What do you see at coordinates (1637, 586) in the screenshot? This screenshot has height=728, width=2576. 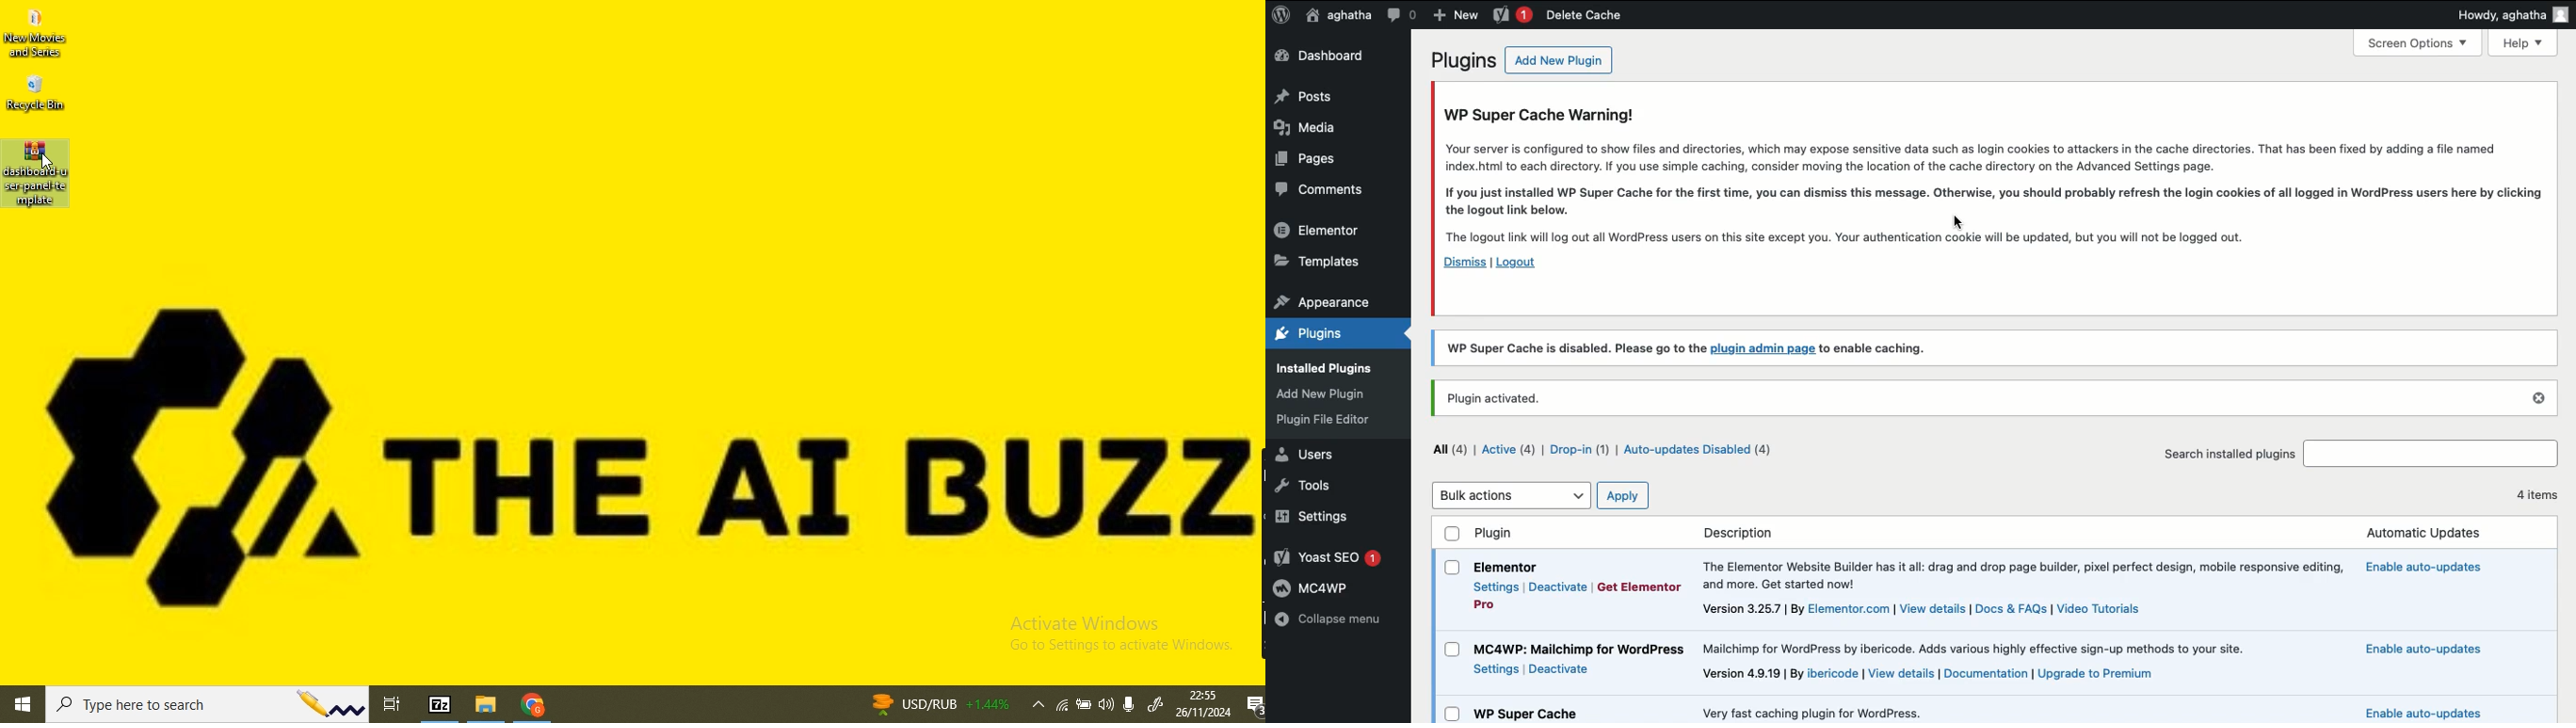 I see `Get elementor Pro` at bounding box center [1637, 586].